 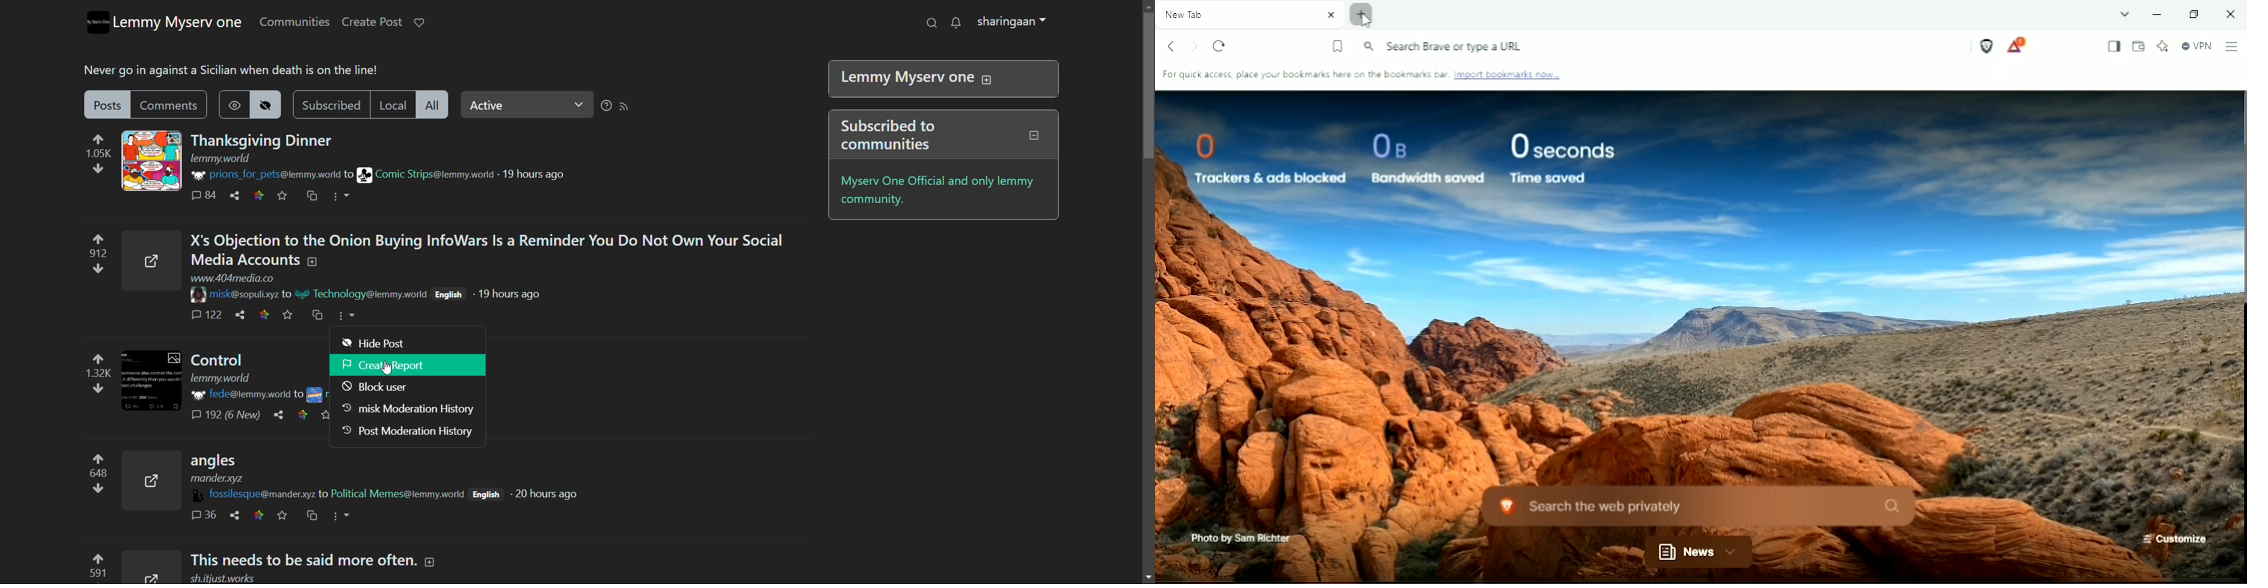 I want to click on Minimize, so click(x=2156, y=14).